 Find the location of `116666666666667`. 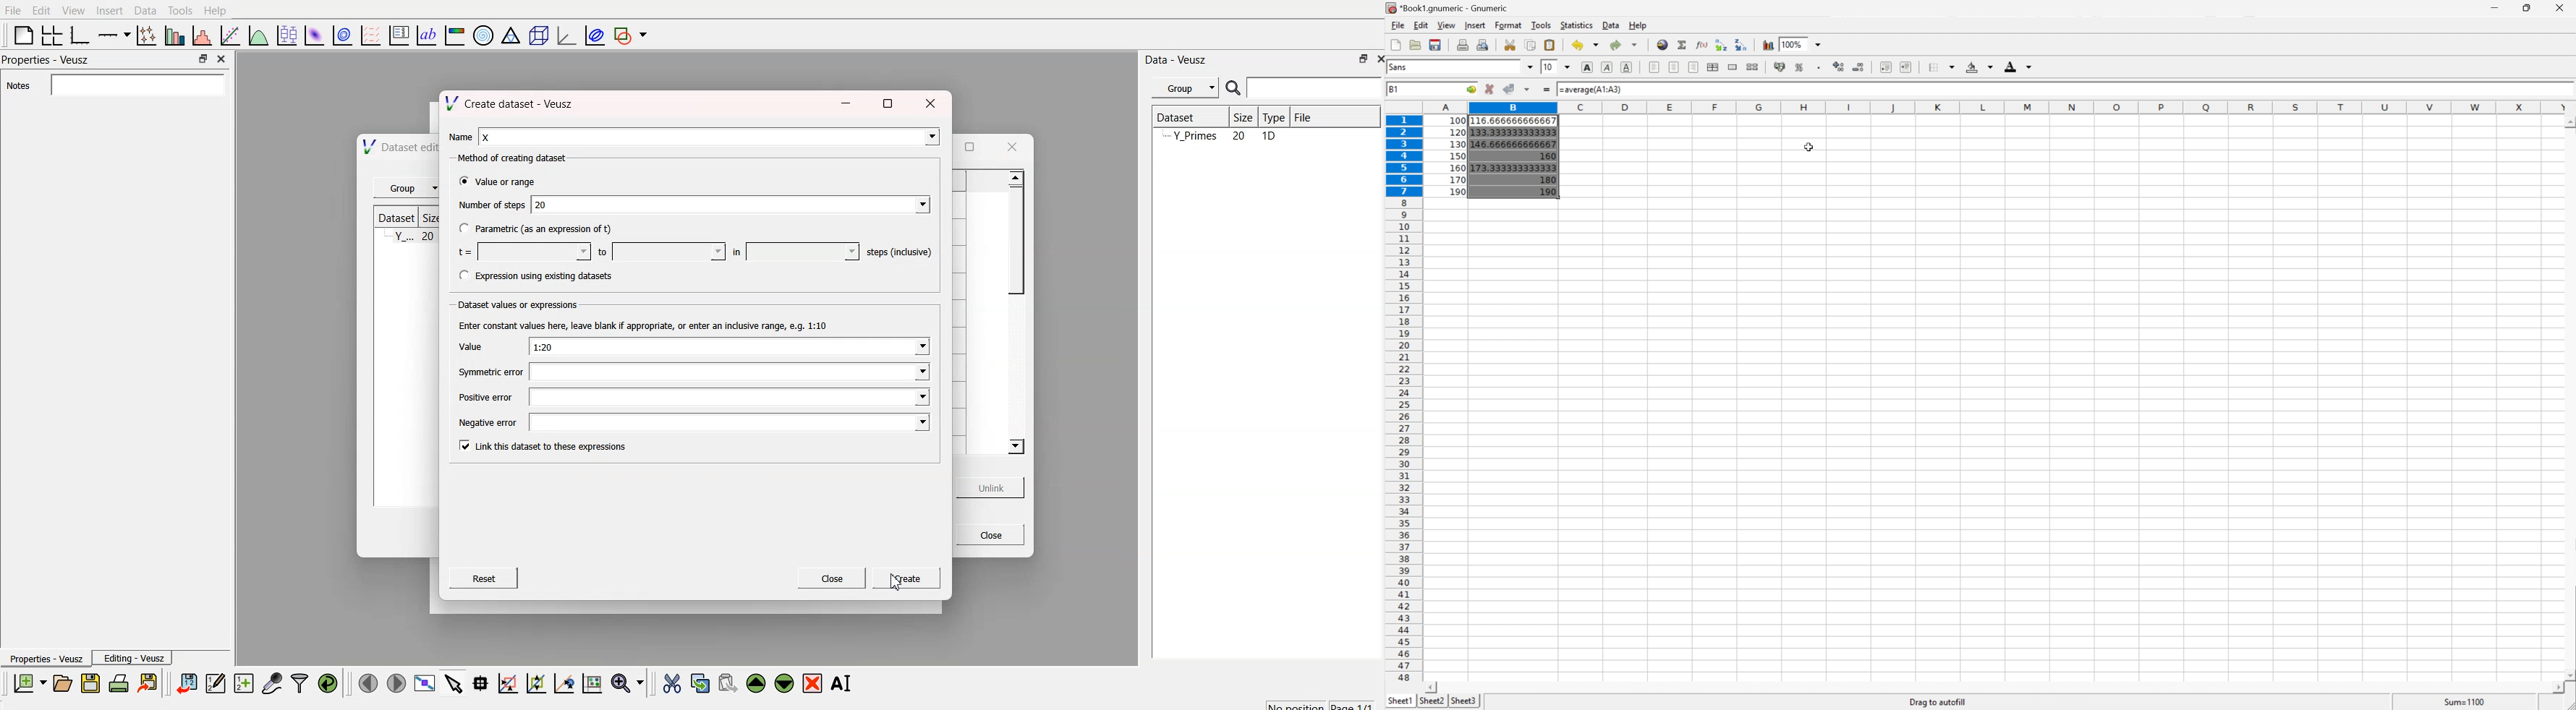

116666666666667 is located at coordinates (1514, 119).